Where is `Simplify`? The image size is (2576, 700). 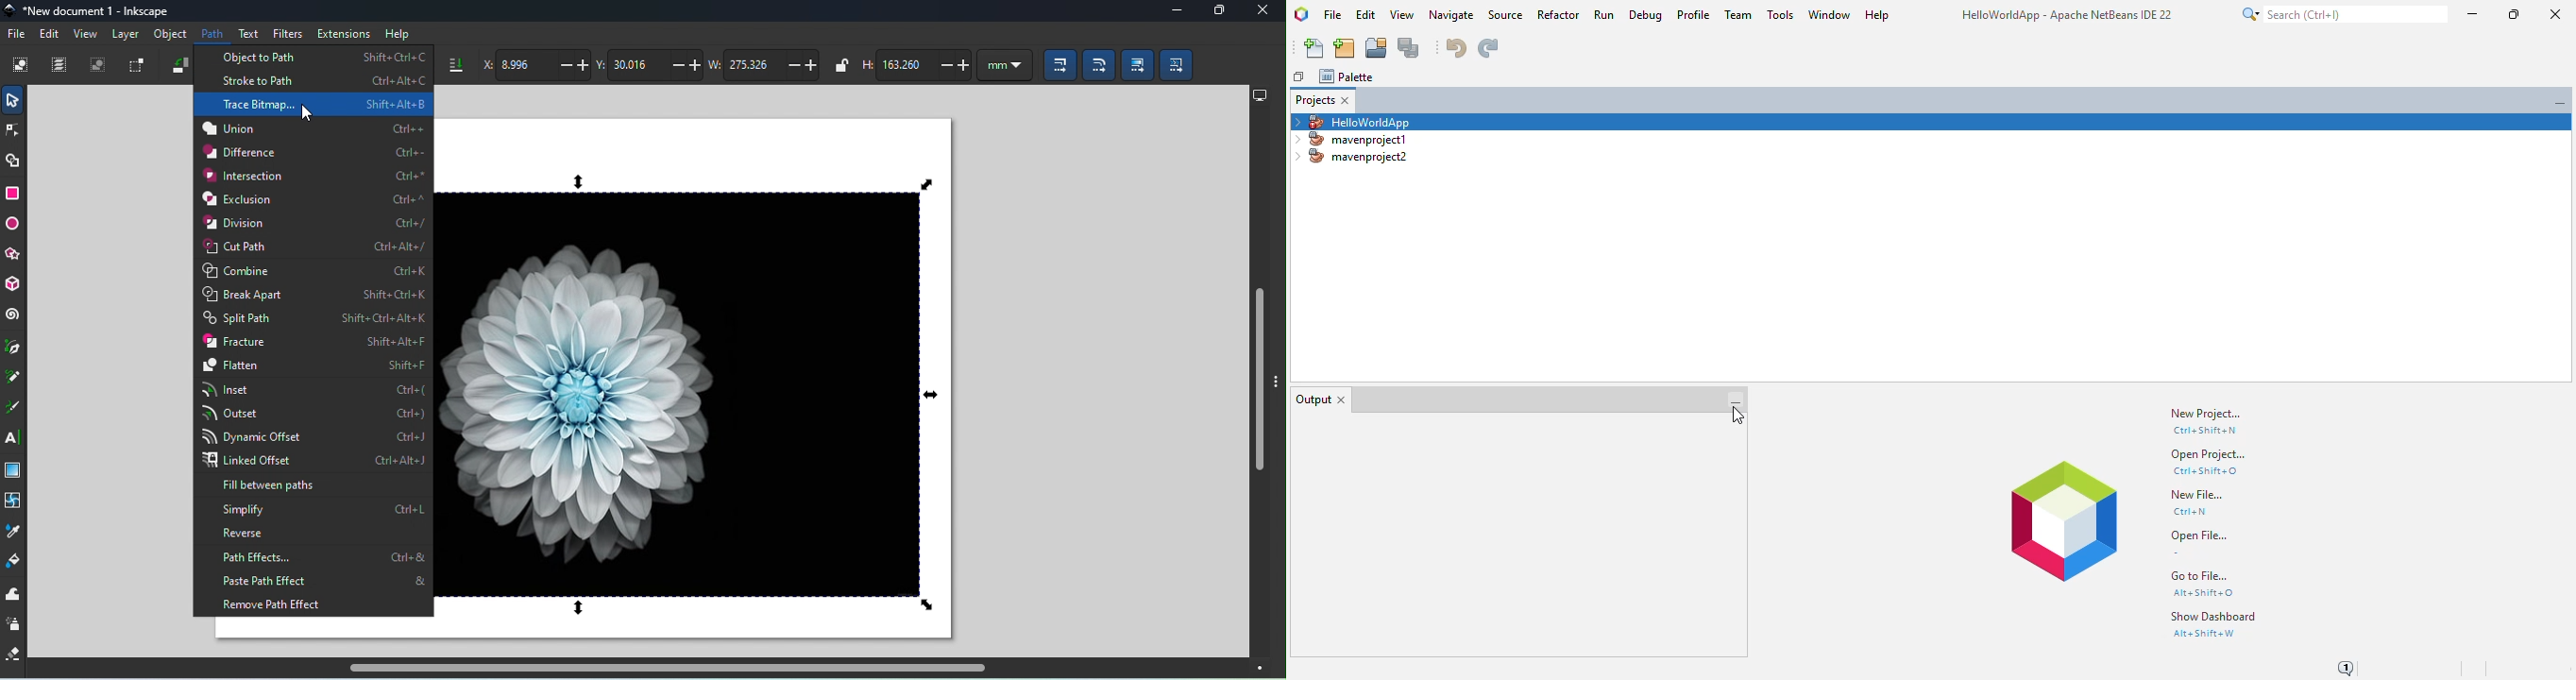 Simplify is located at coordinates (326, 510).